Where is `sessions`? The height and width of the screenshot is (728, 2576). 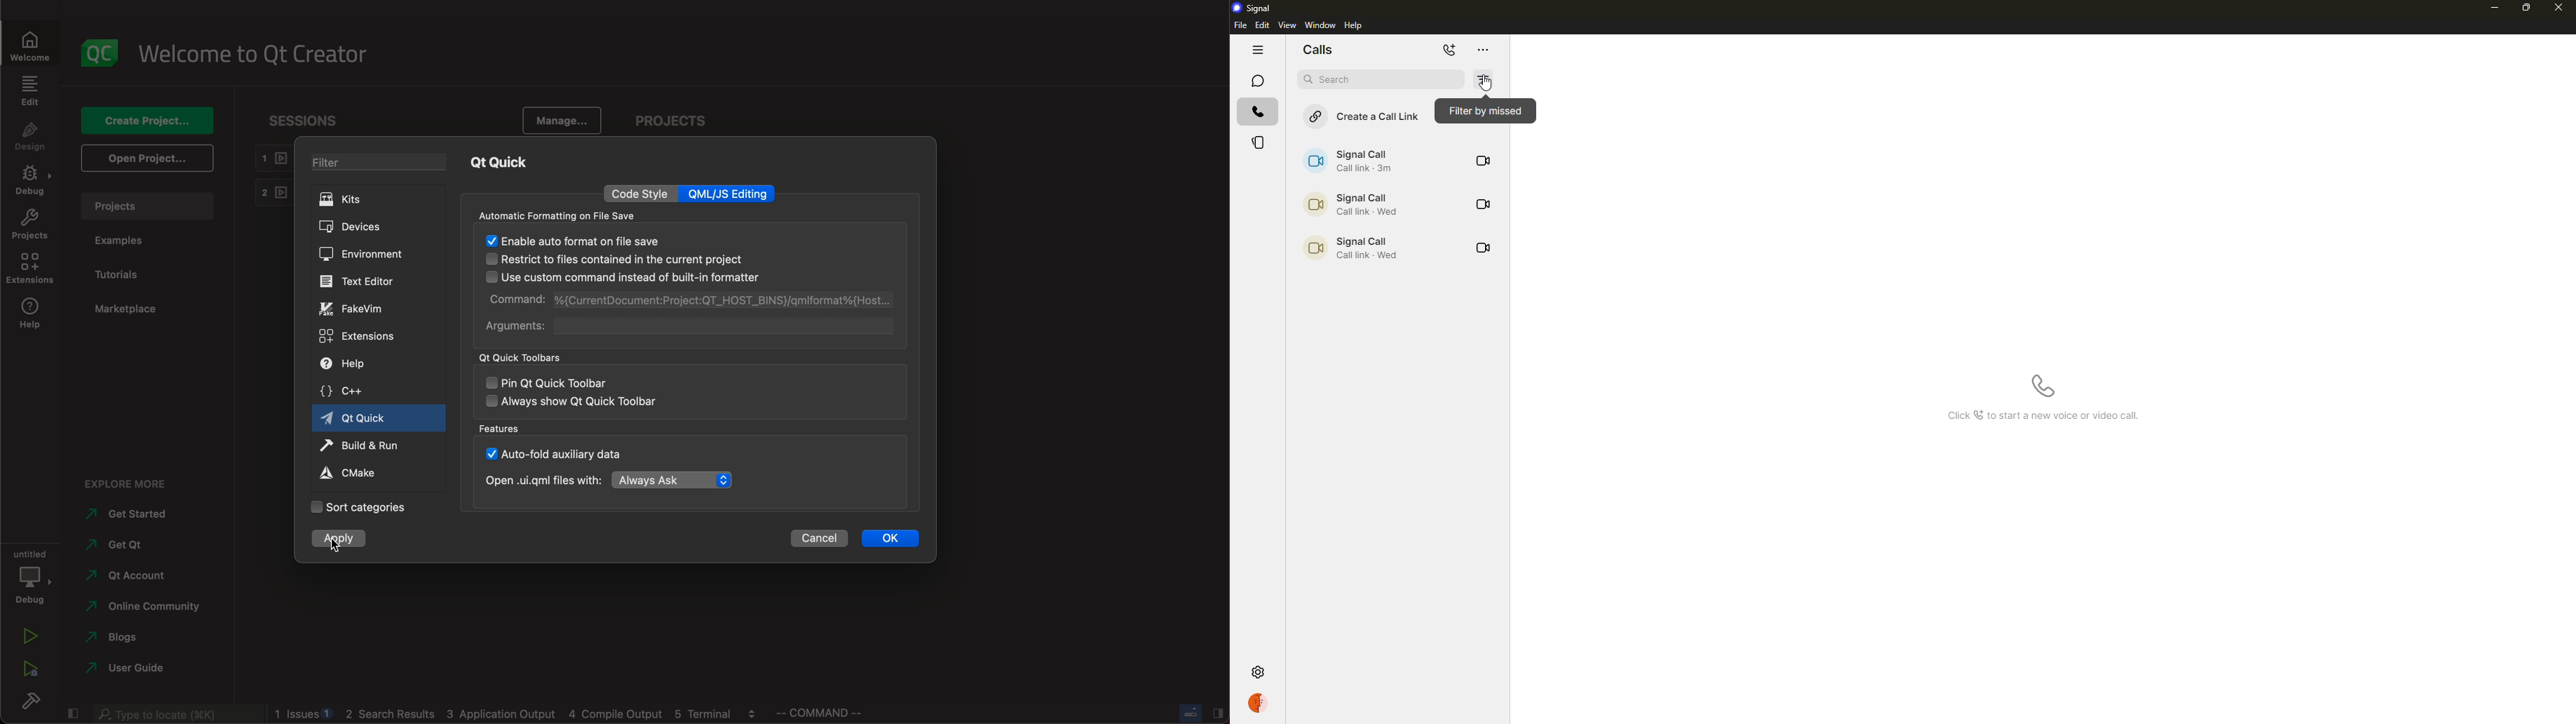 sessions is located at coordinates (308, 120).